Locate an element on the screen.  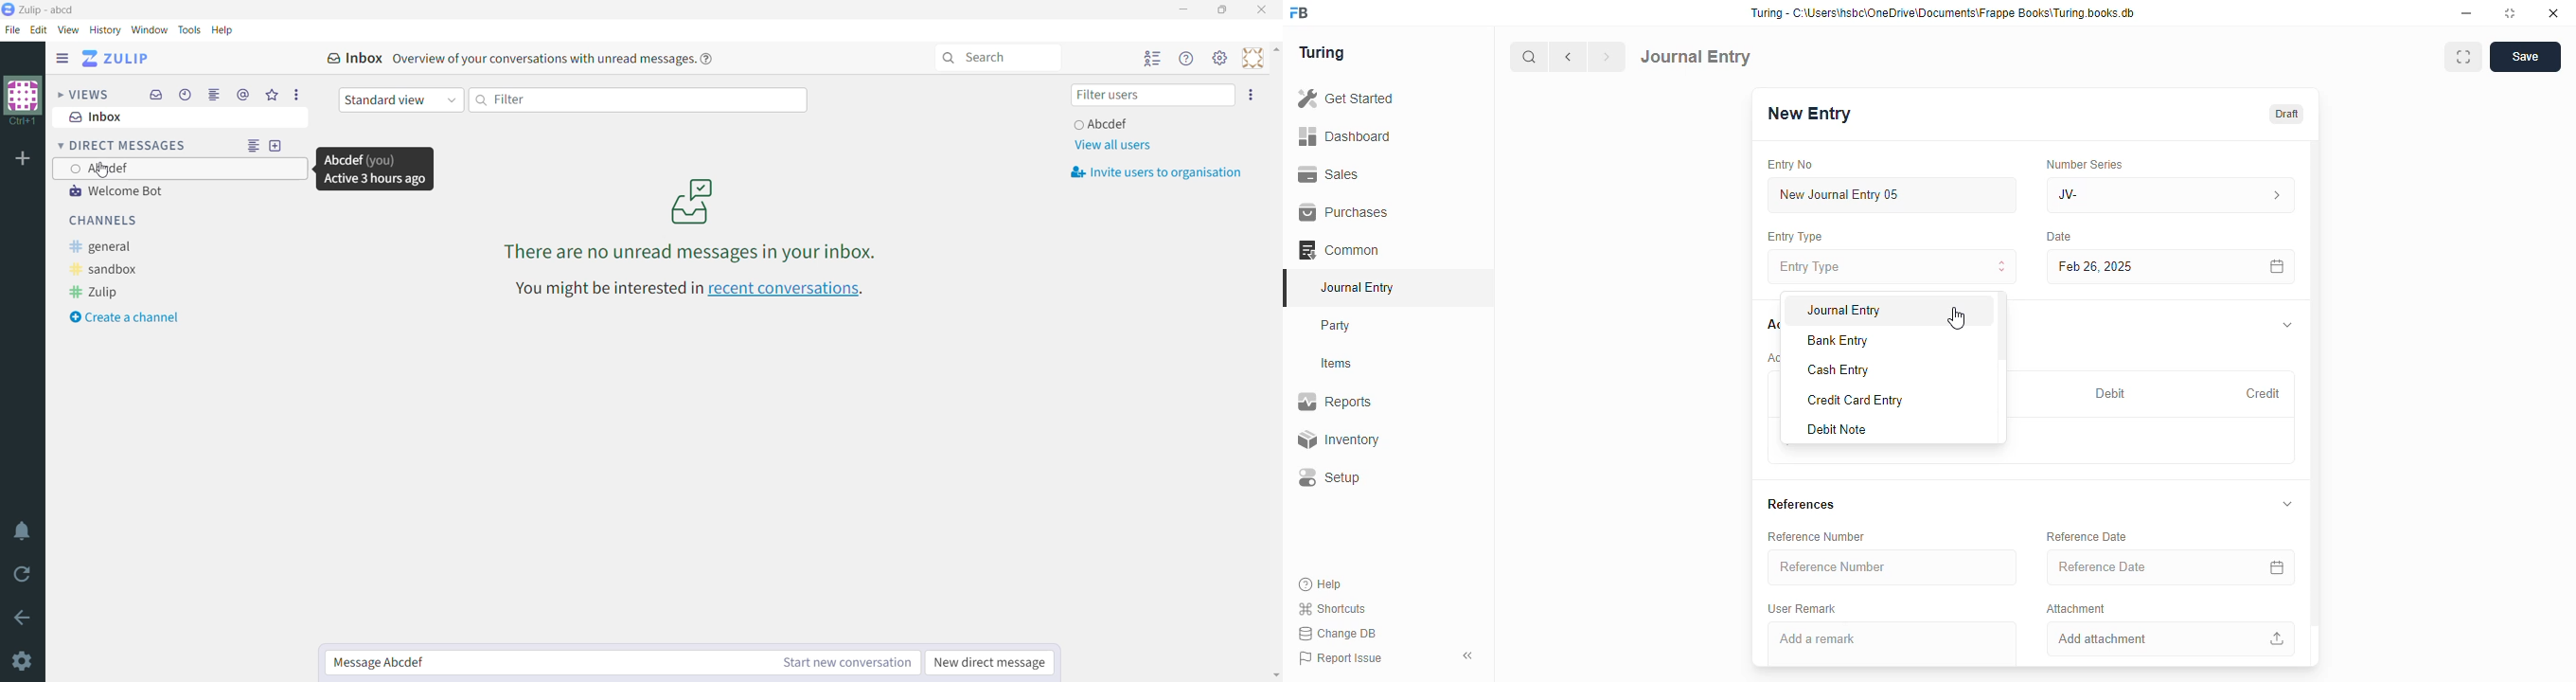
Help menu is located at coordinates (1188, 58).